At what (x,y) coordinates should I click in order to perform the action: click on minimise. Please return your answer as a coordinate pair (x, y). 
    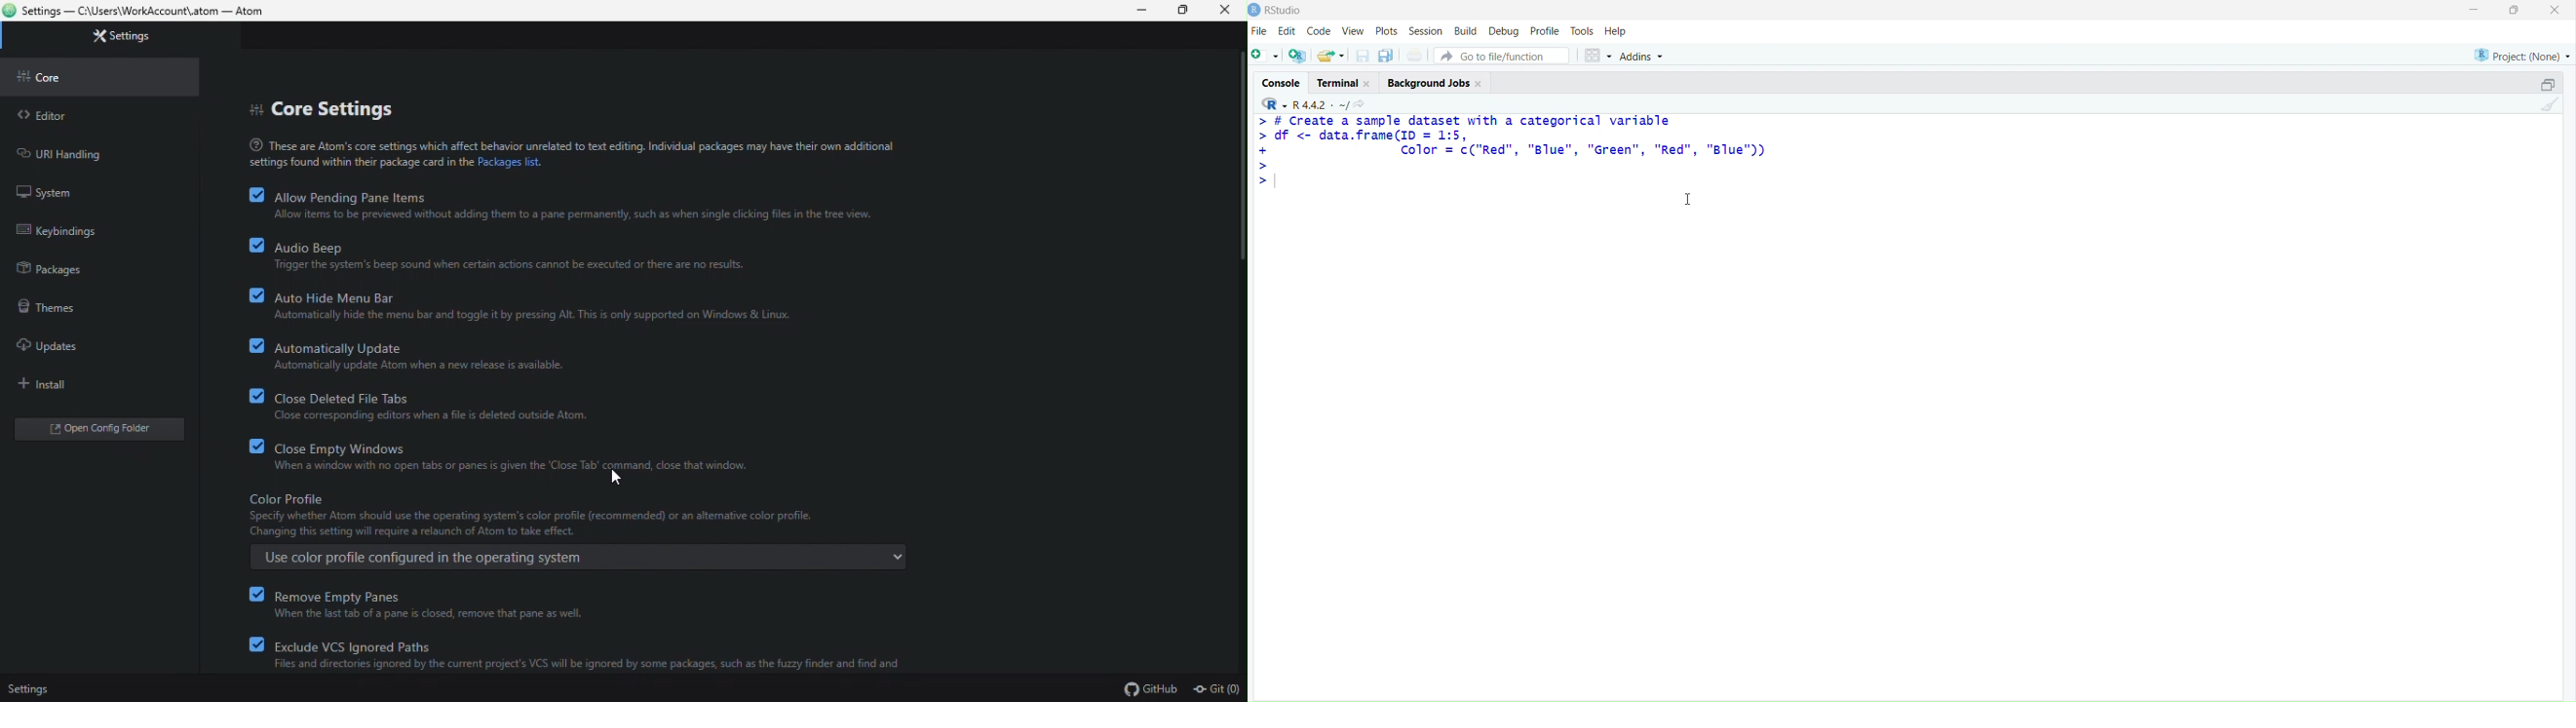
    Looking at the image, I should click on (2474, 10).